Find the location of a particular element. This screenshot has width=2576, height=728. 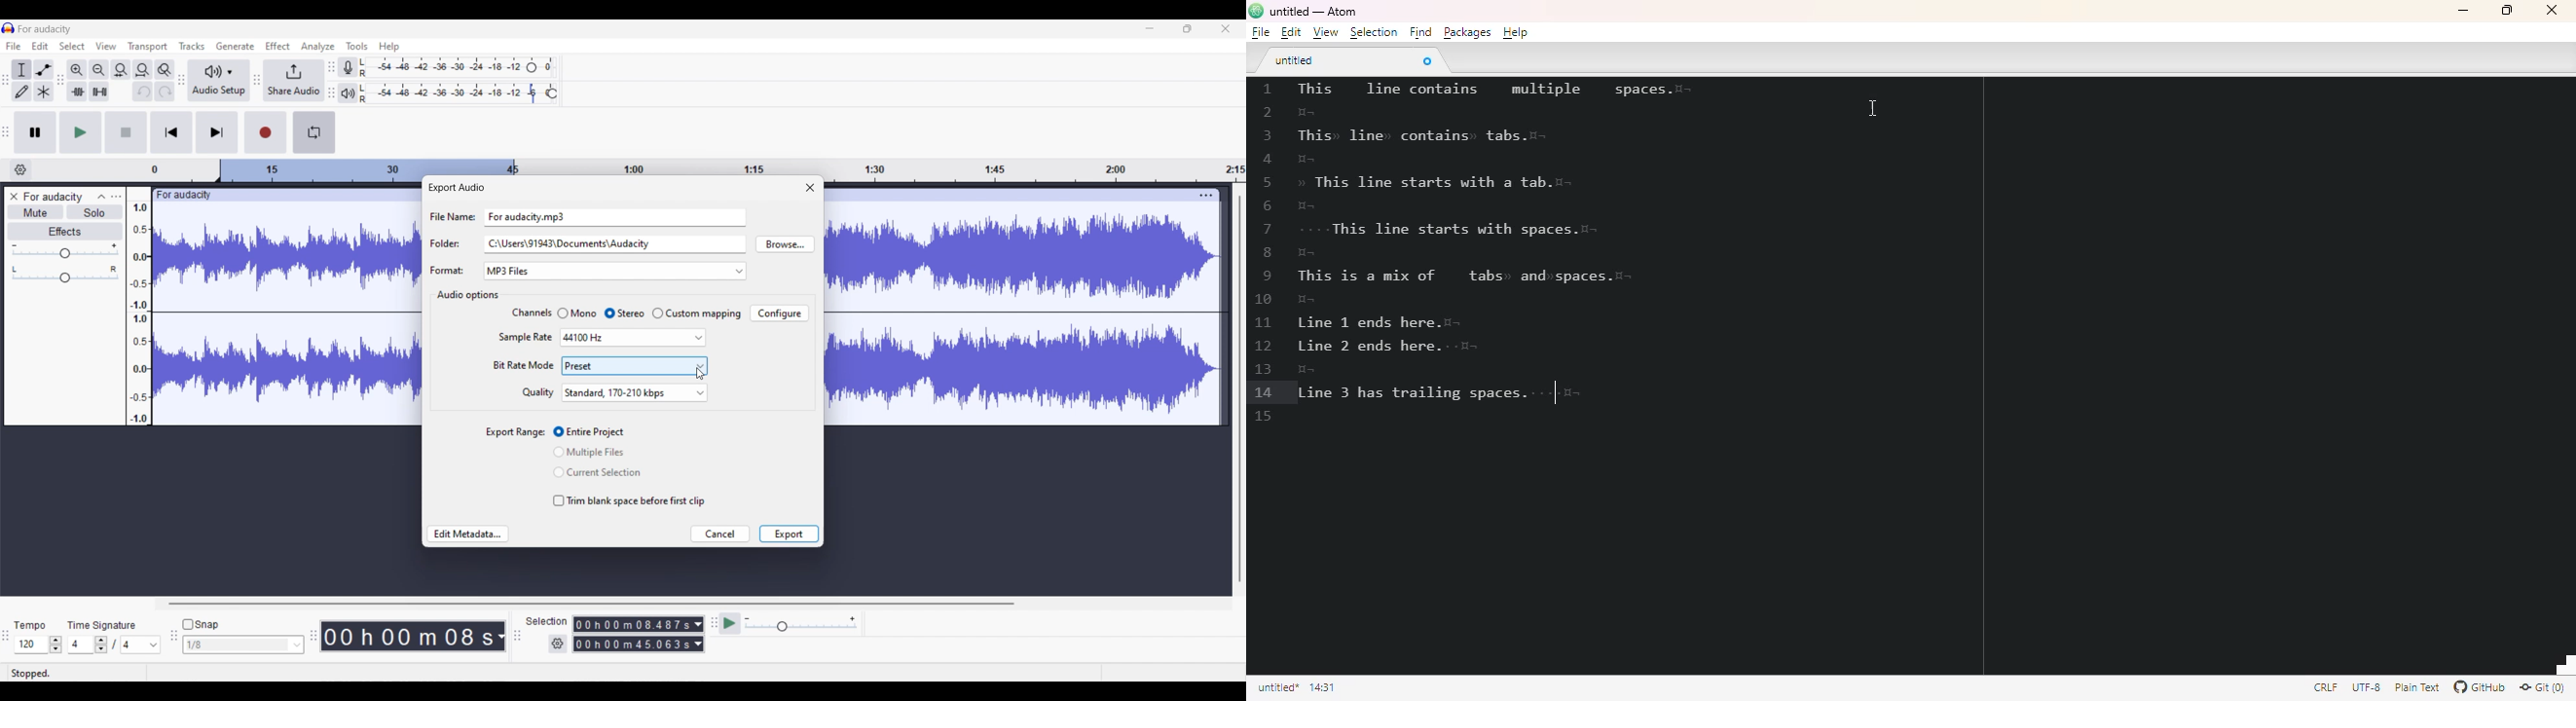

packages is located at coordinates (1466, 32).